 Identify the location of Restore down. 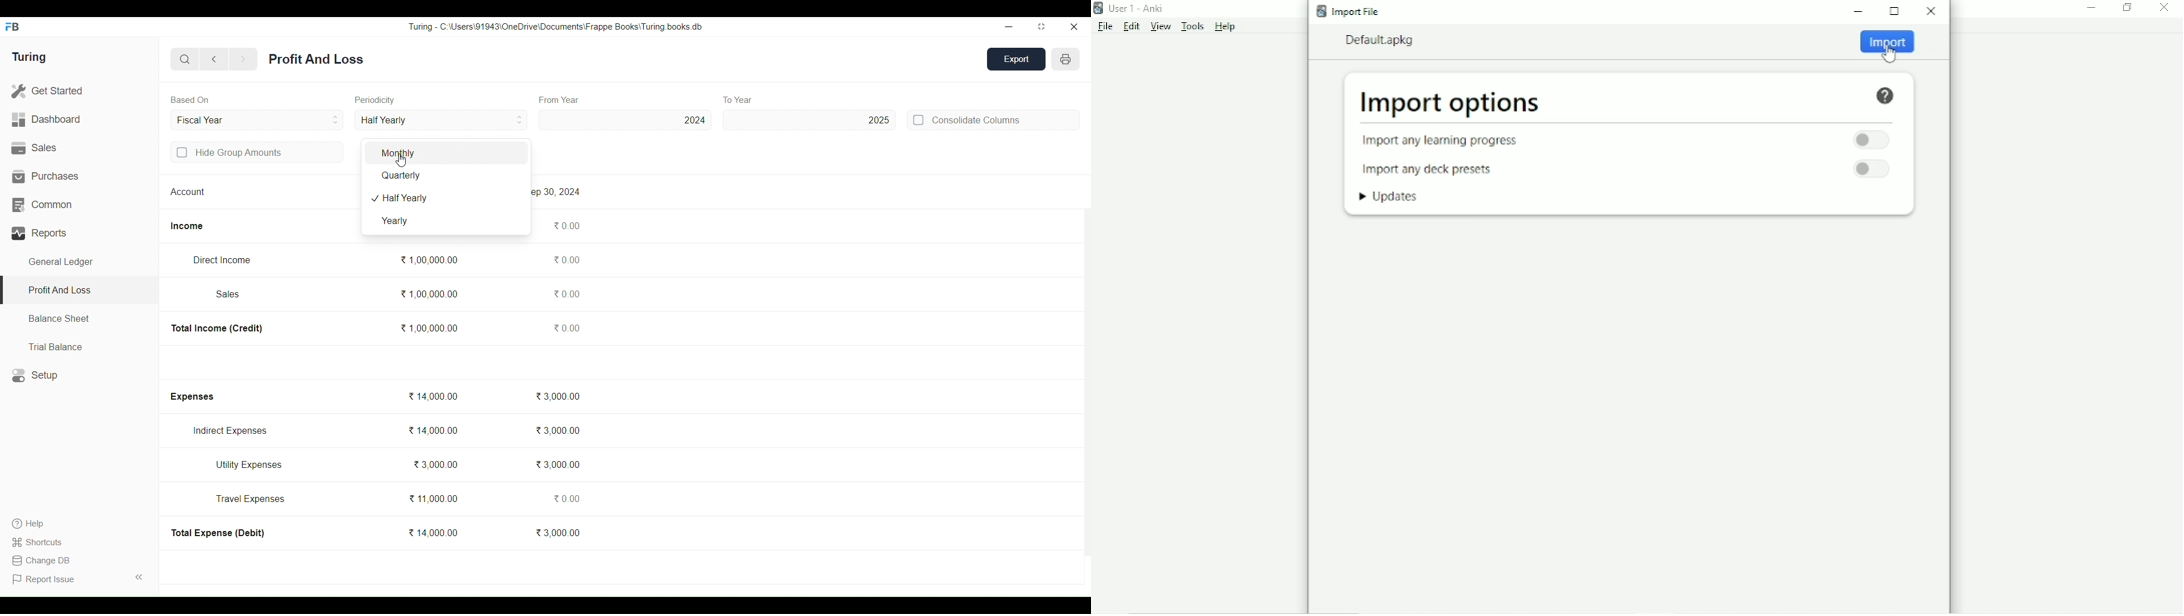
(2127, 8).